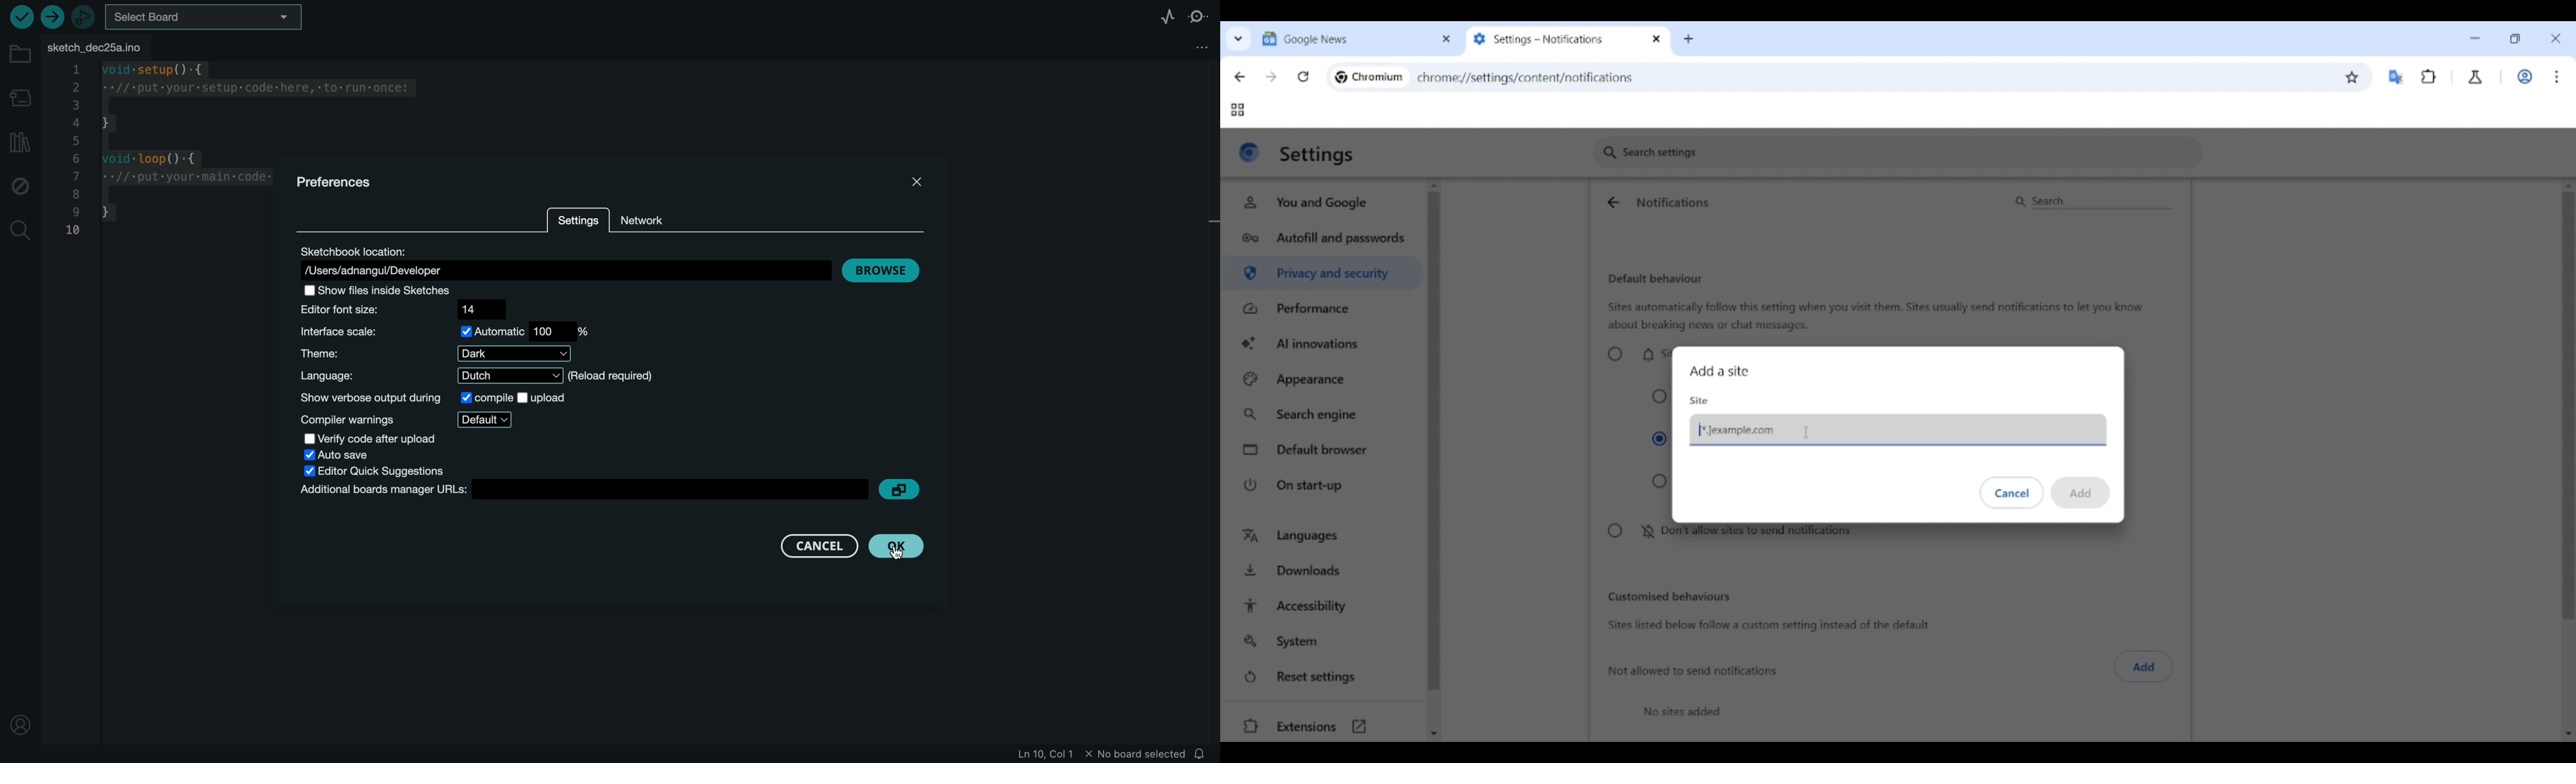 Image resolution: width=2576 pixels, height=784 pixels. I want to click on Search engine, so click(1323, 415).